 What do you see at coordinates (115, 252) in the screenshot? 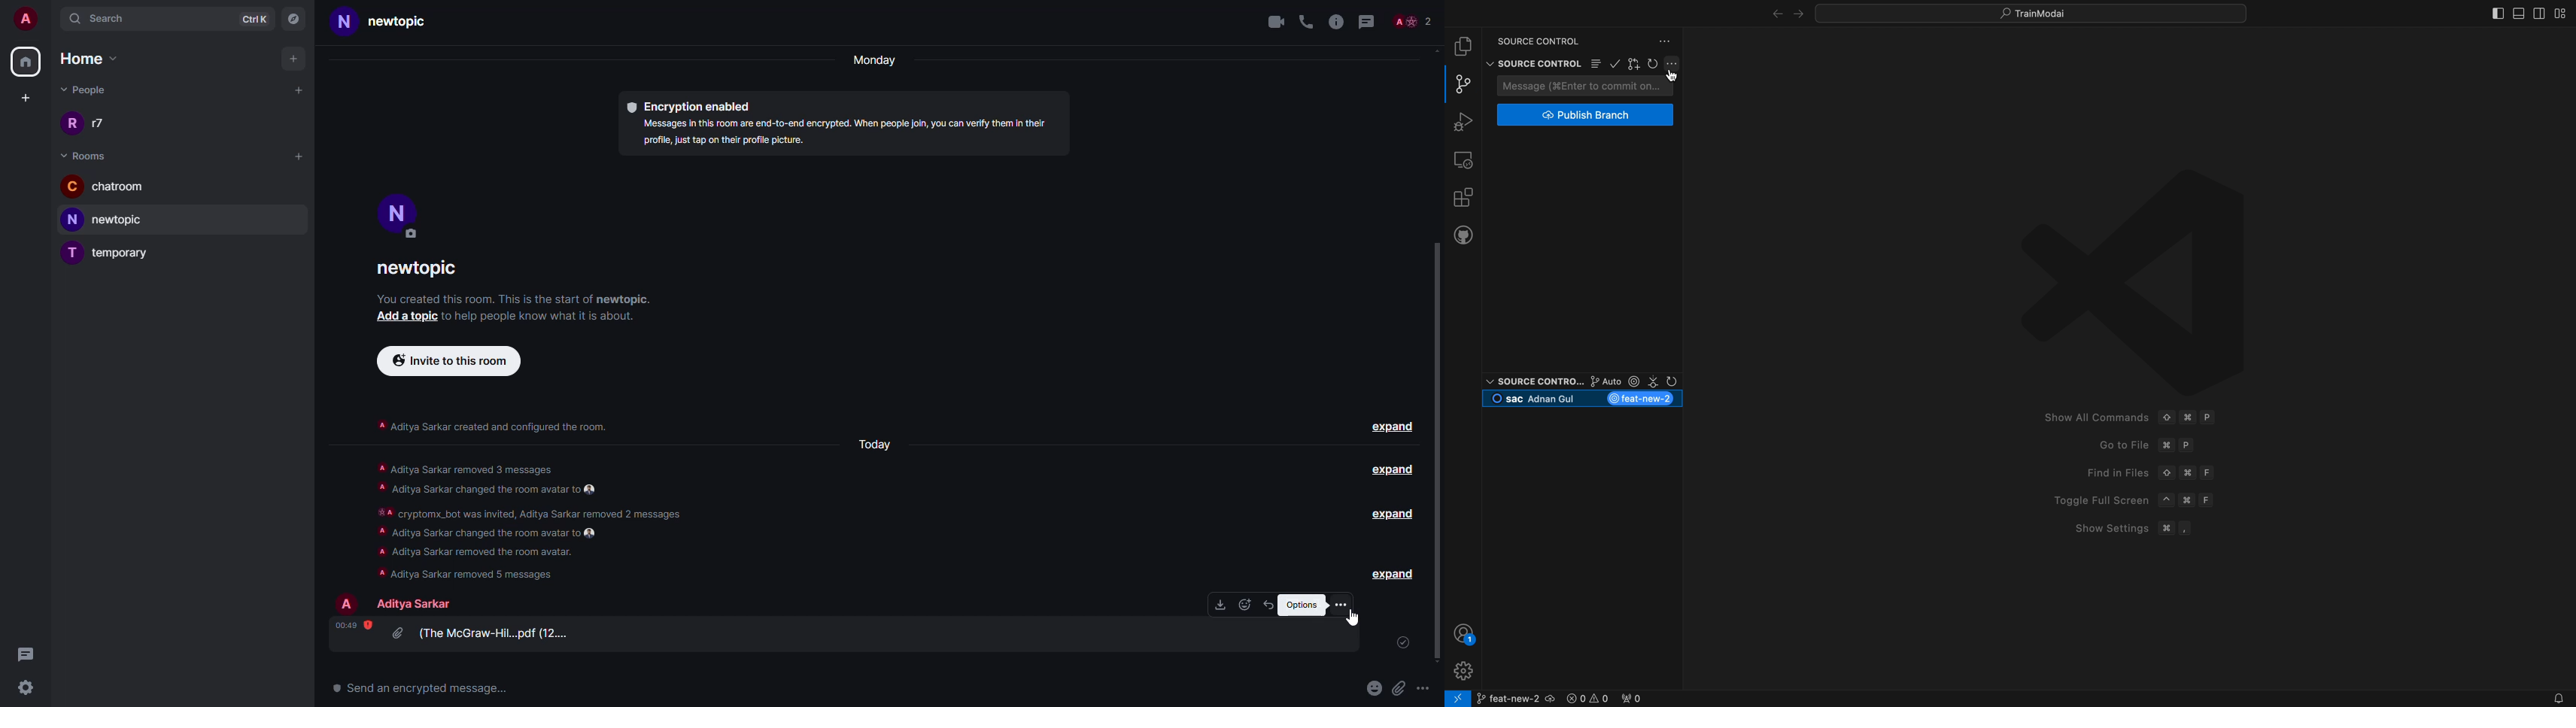
I see `temporary` at bounding box center [115, 252].